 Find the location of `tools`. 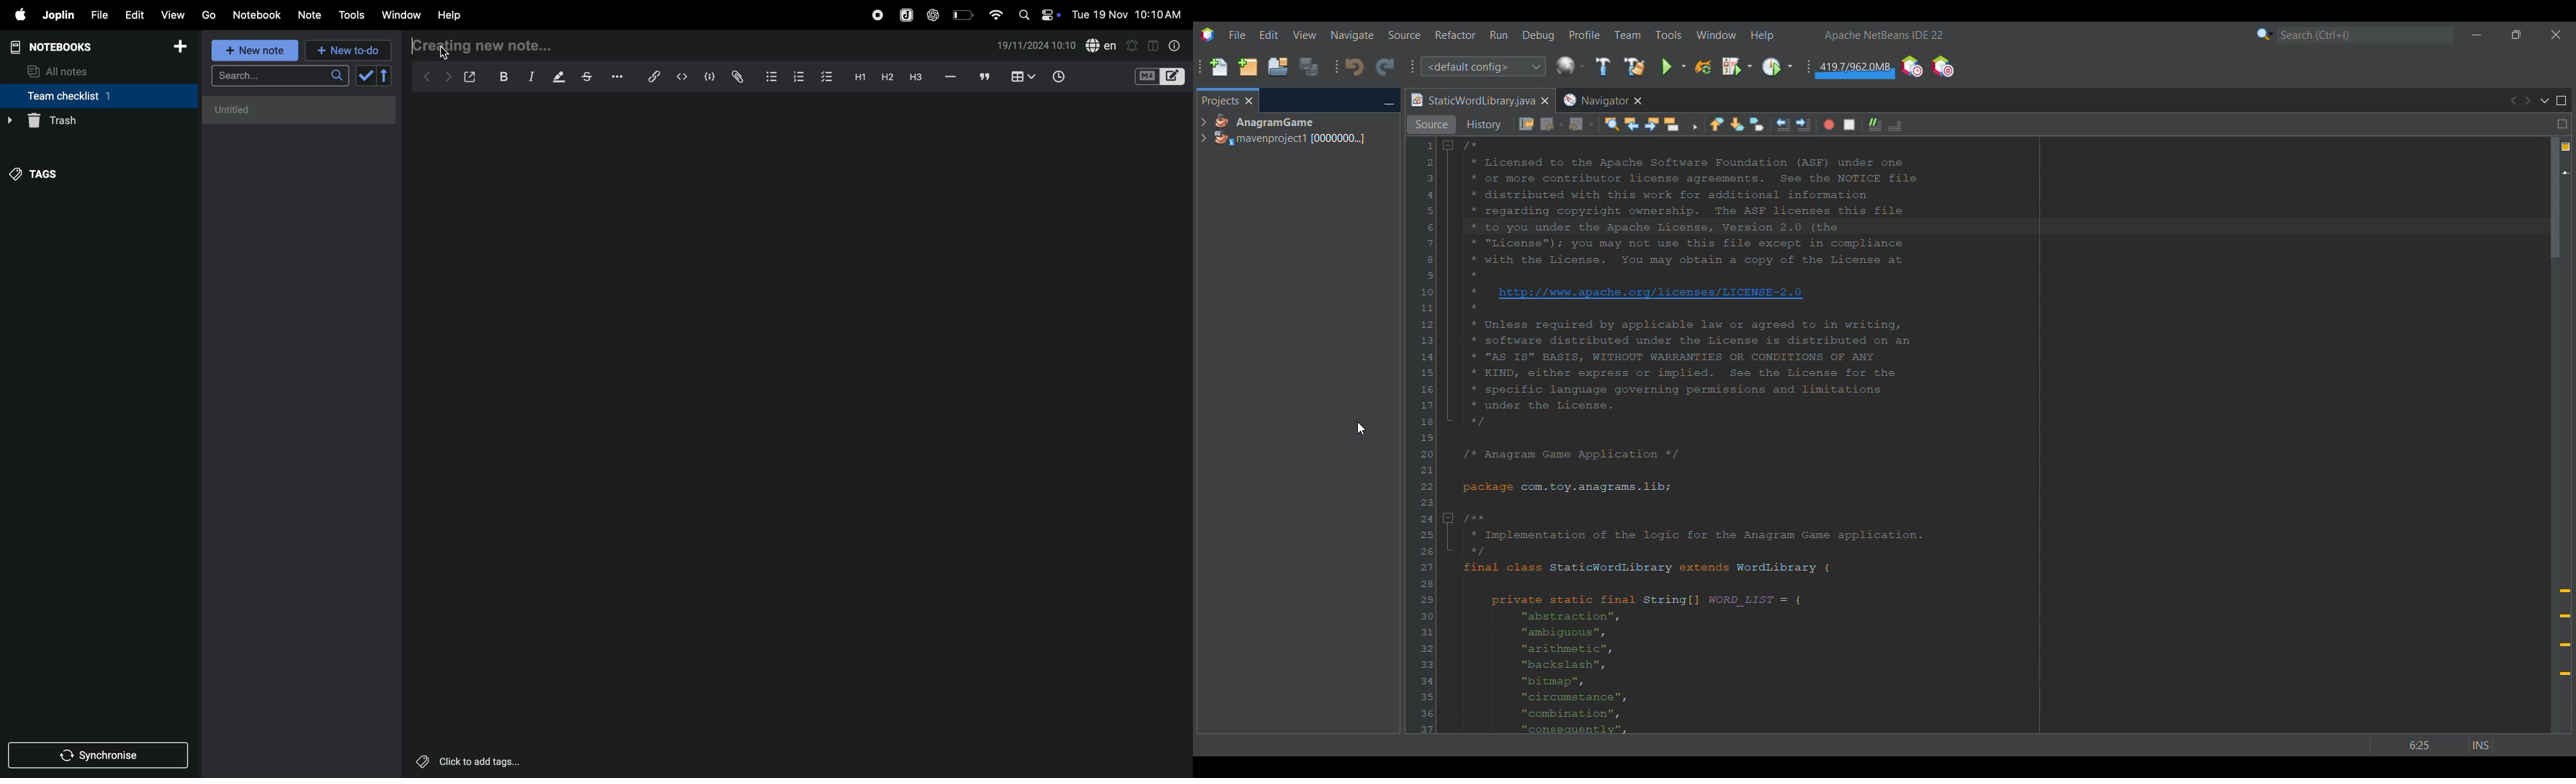

tools is located at coordinates (353, 15).